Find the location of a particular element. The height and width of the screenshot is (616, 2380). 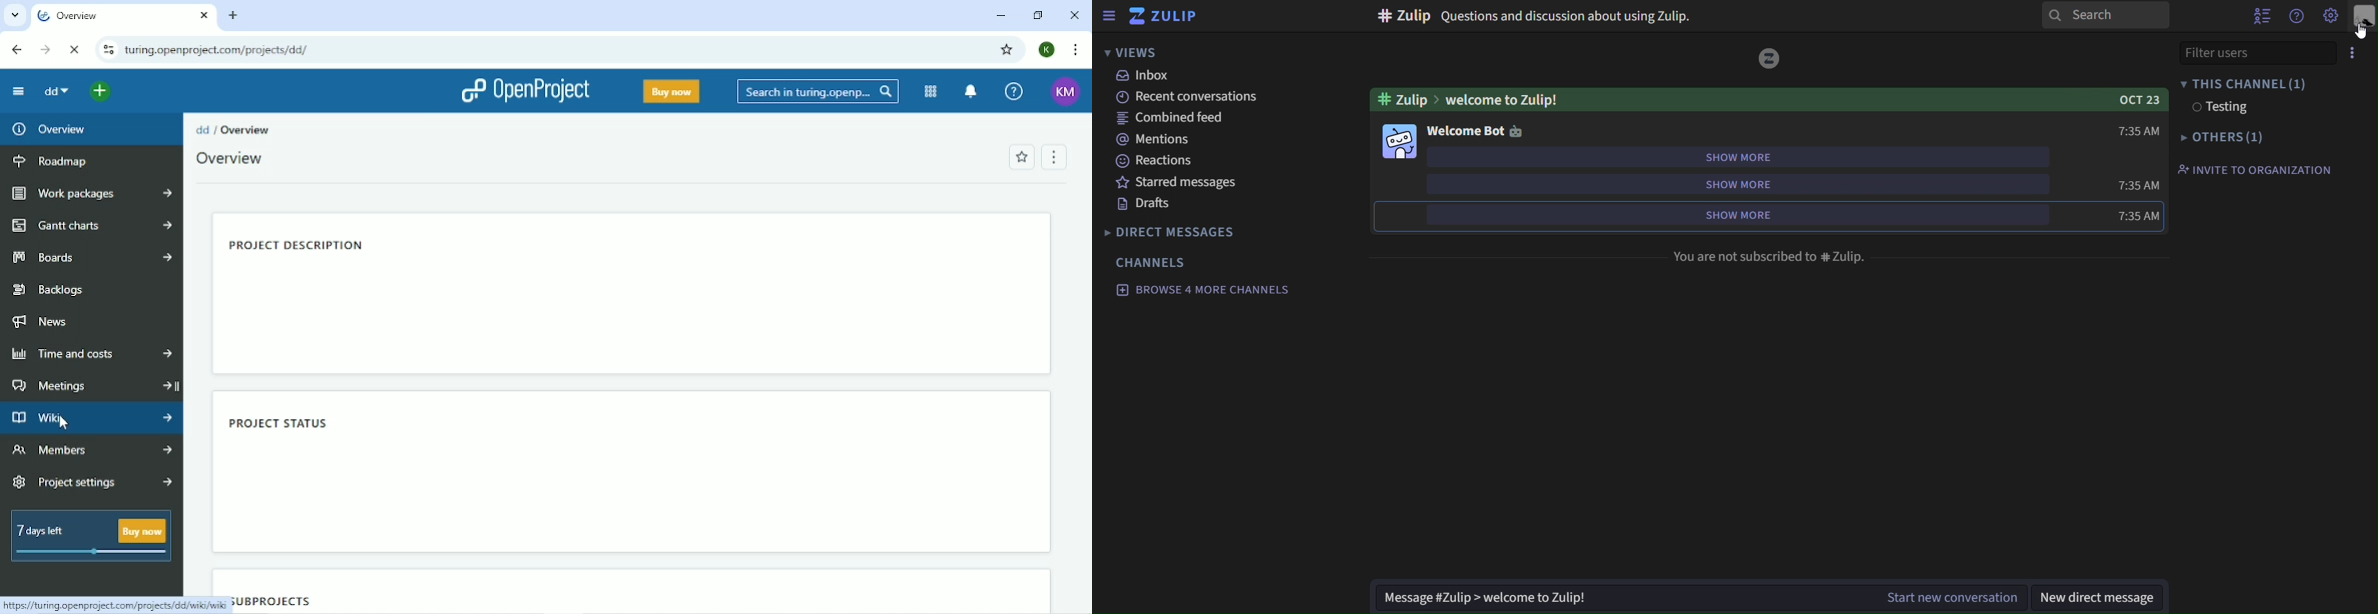

Members is located at coordinates (89, 451).